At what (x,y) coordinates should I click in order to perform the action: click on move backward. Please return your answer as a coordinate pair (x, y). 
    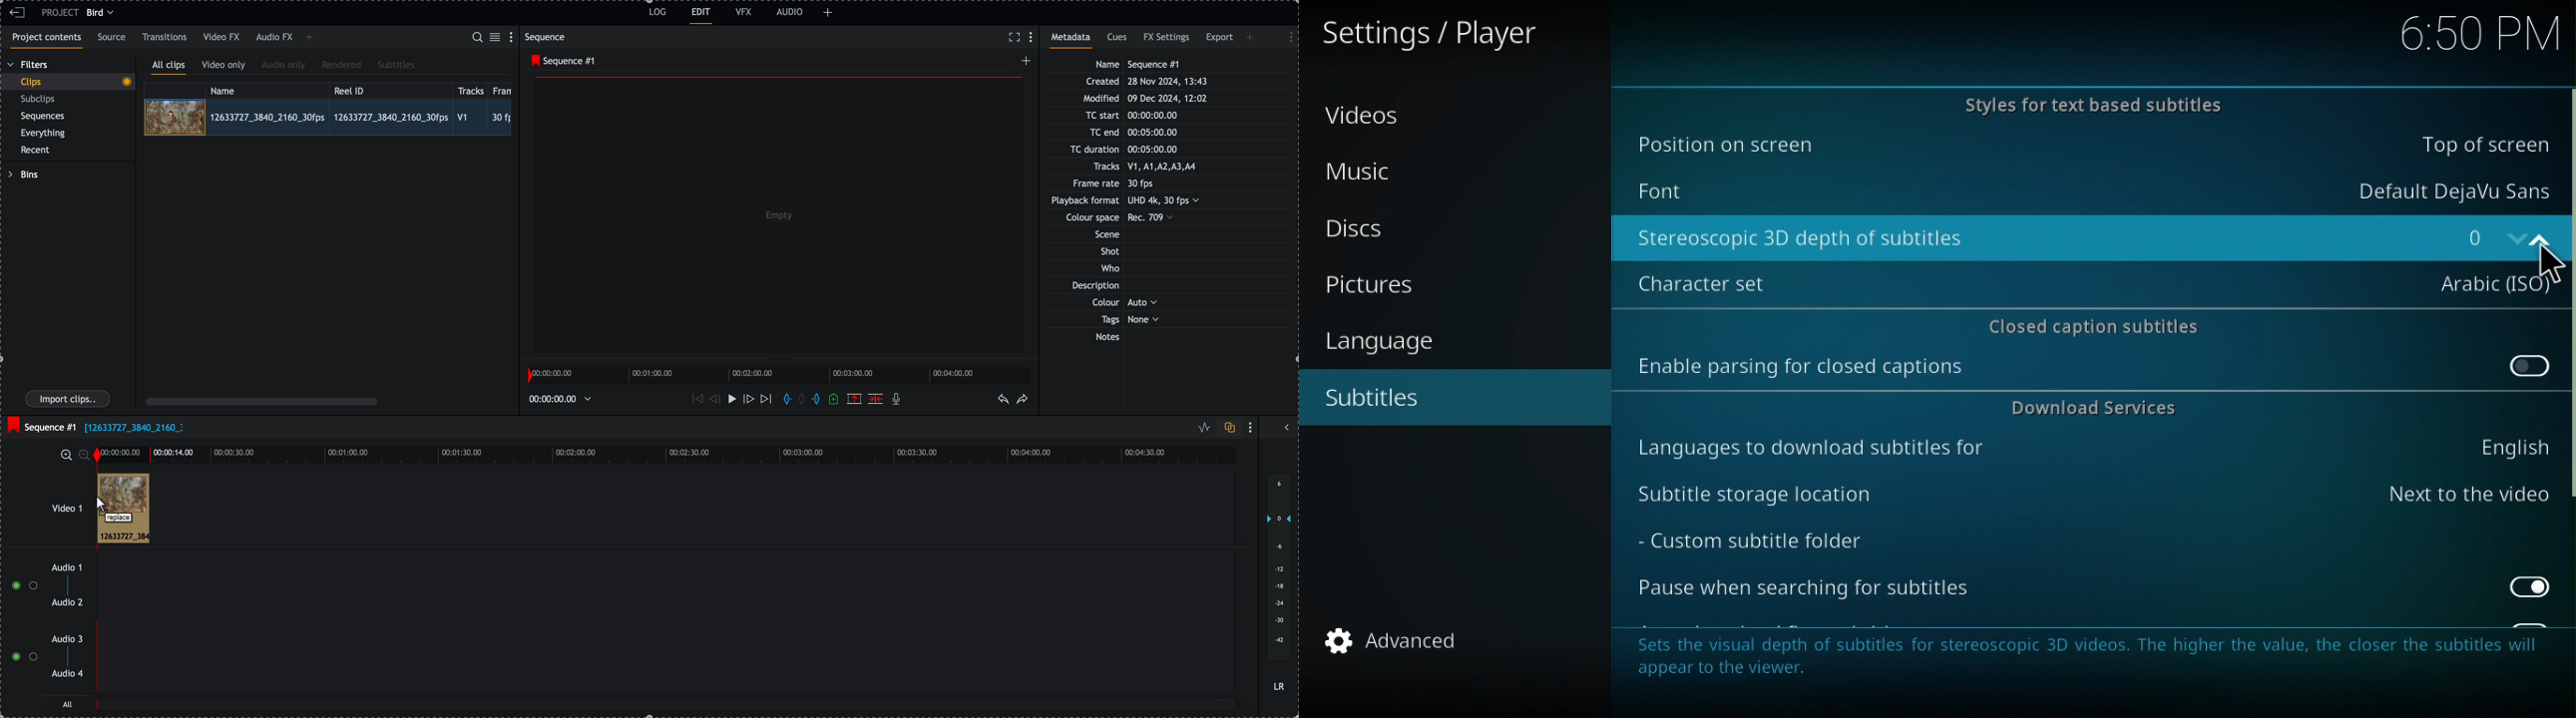
    Looking at the image, I should click on (696, 401).